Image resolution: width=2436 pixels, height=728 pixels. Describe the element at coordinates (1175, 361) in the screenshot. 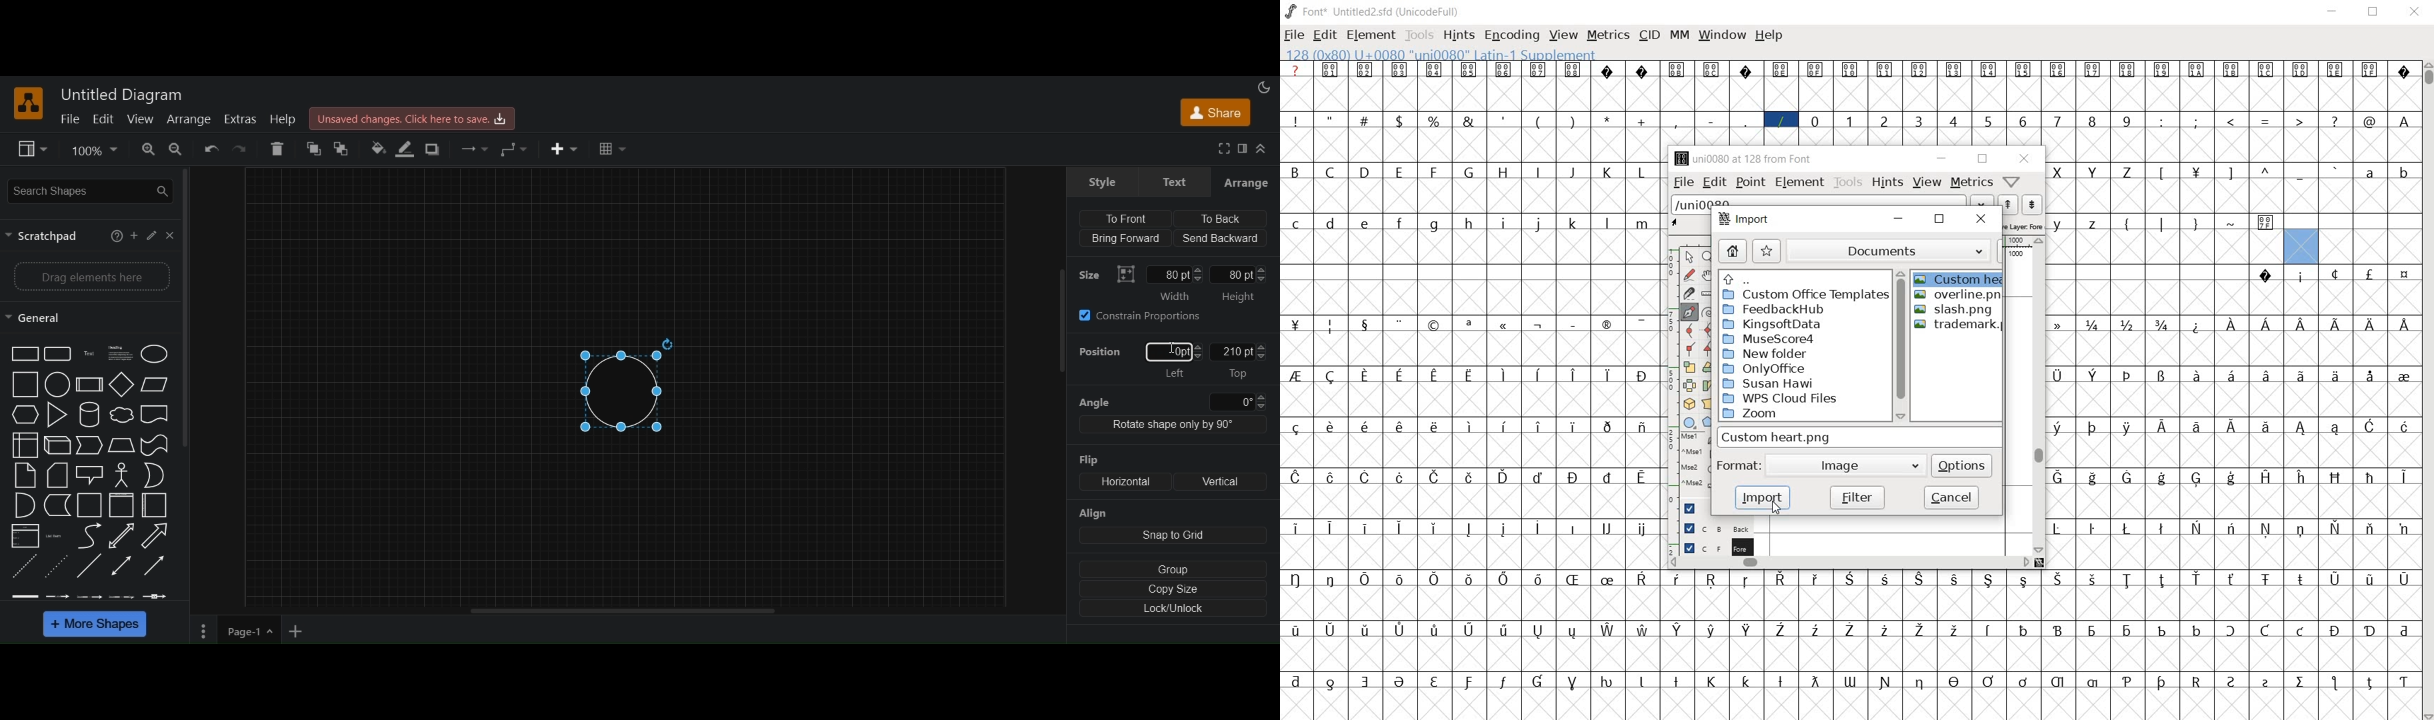

I see `0 as position left` at that location.